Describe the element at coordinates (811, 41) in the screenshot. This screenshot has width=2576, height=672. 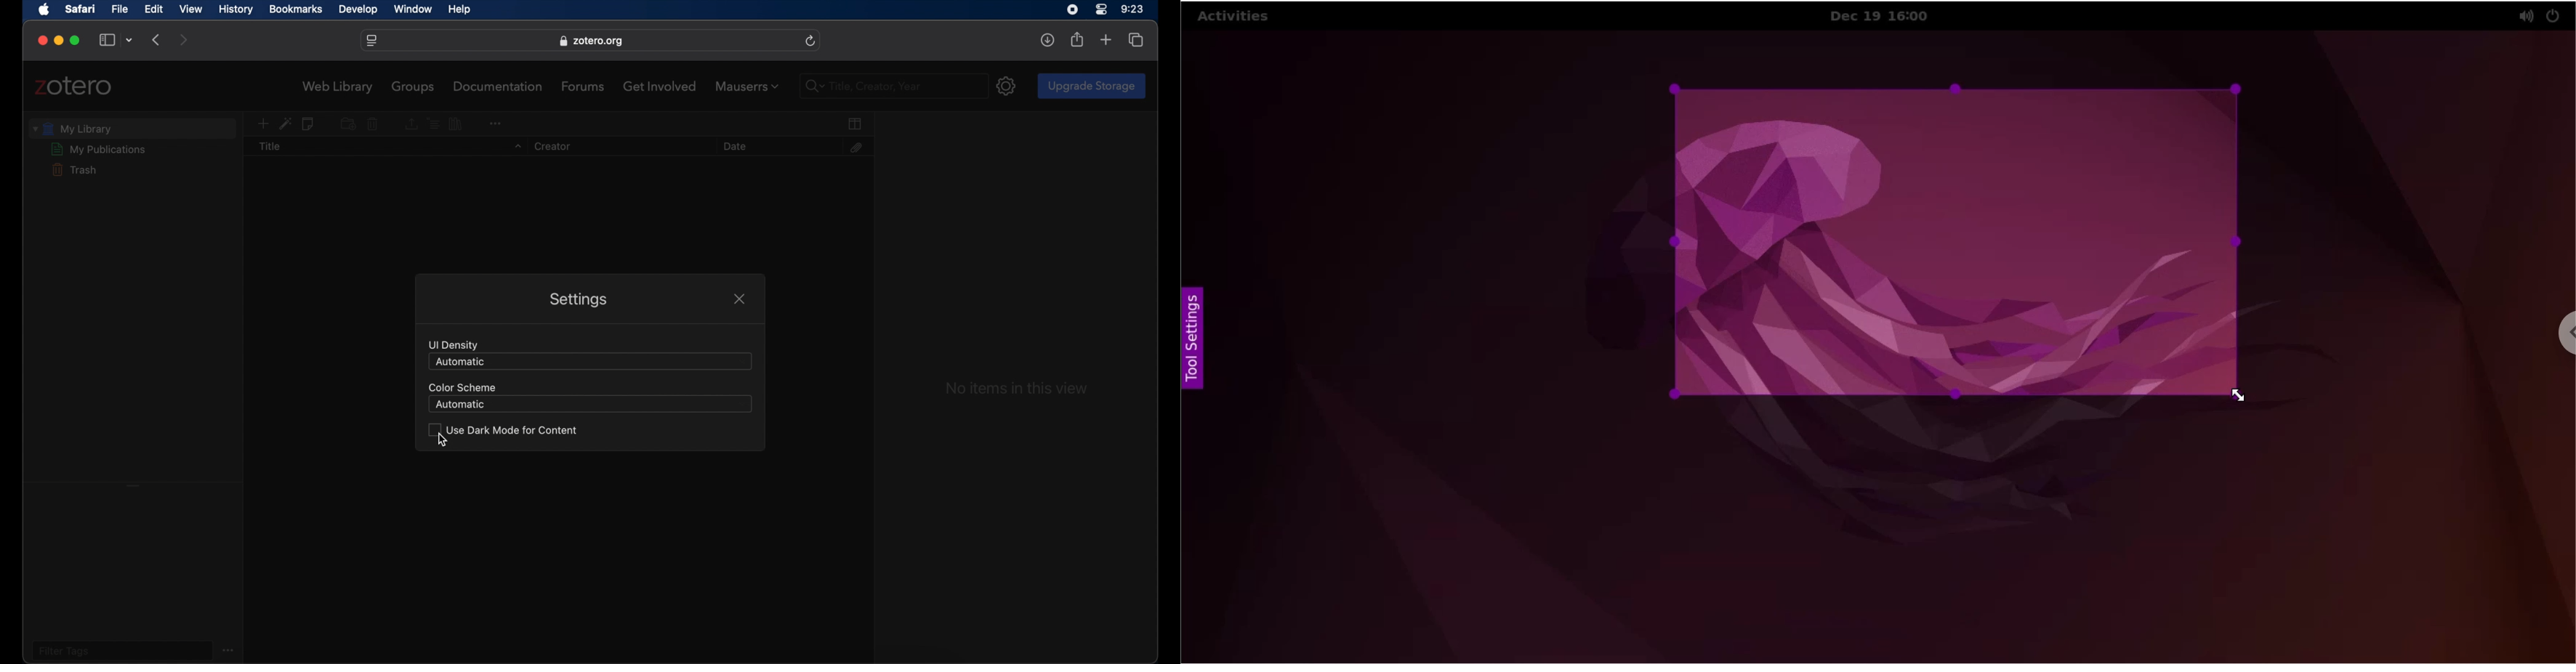
I see `refresh` at that location.